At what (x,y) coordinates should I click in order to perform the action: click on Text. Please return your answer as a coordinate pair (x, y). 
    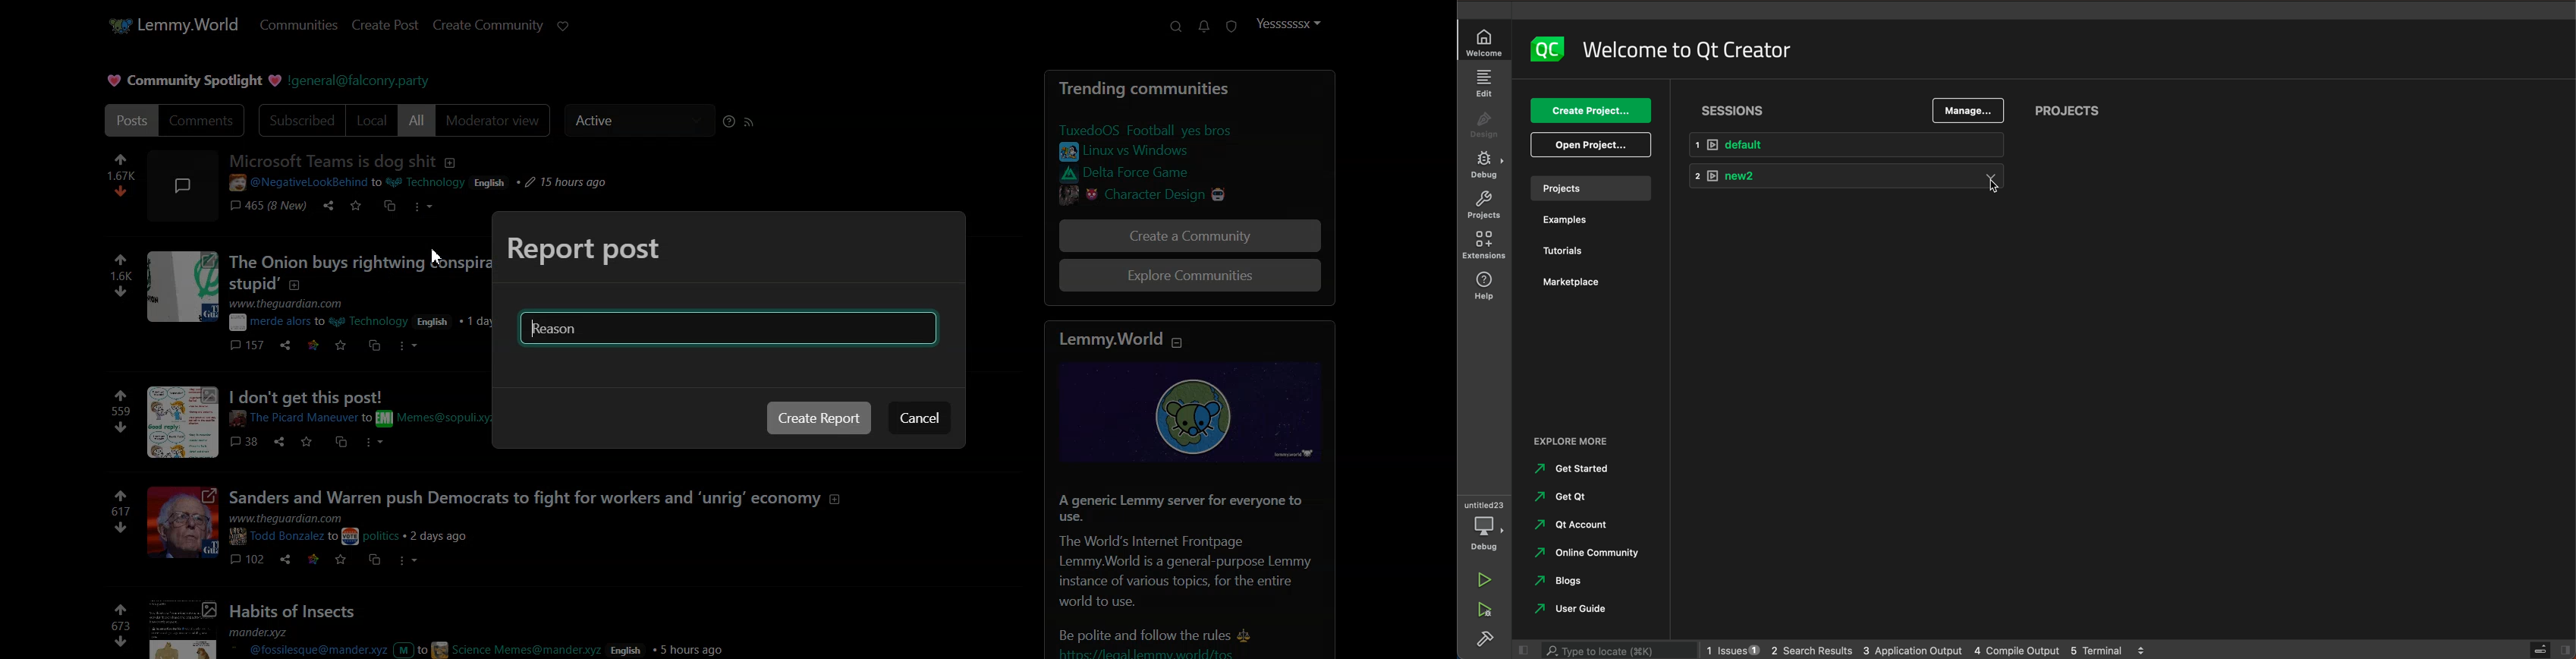
    Looking at the image, I should click on (586, 251).